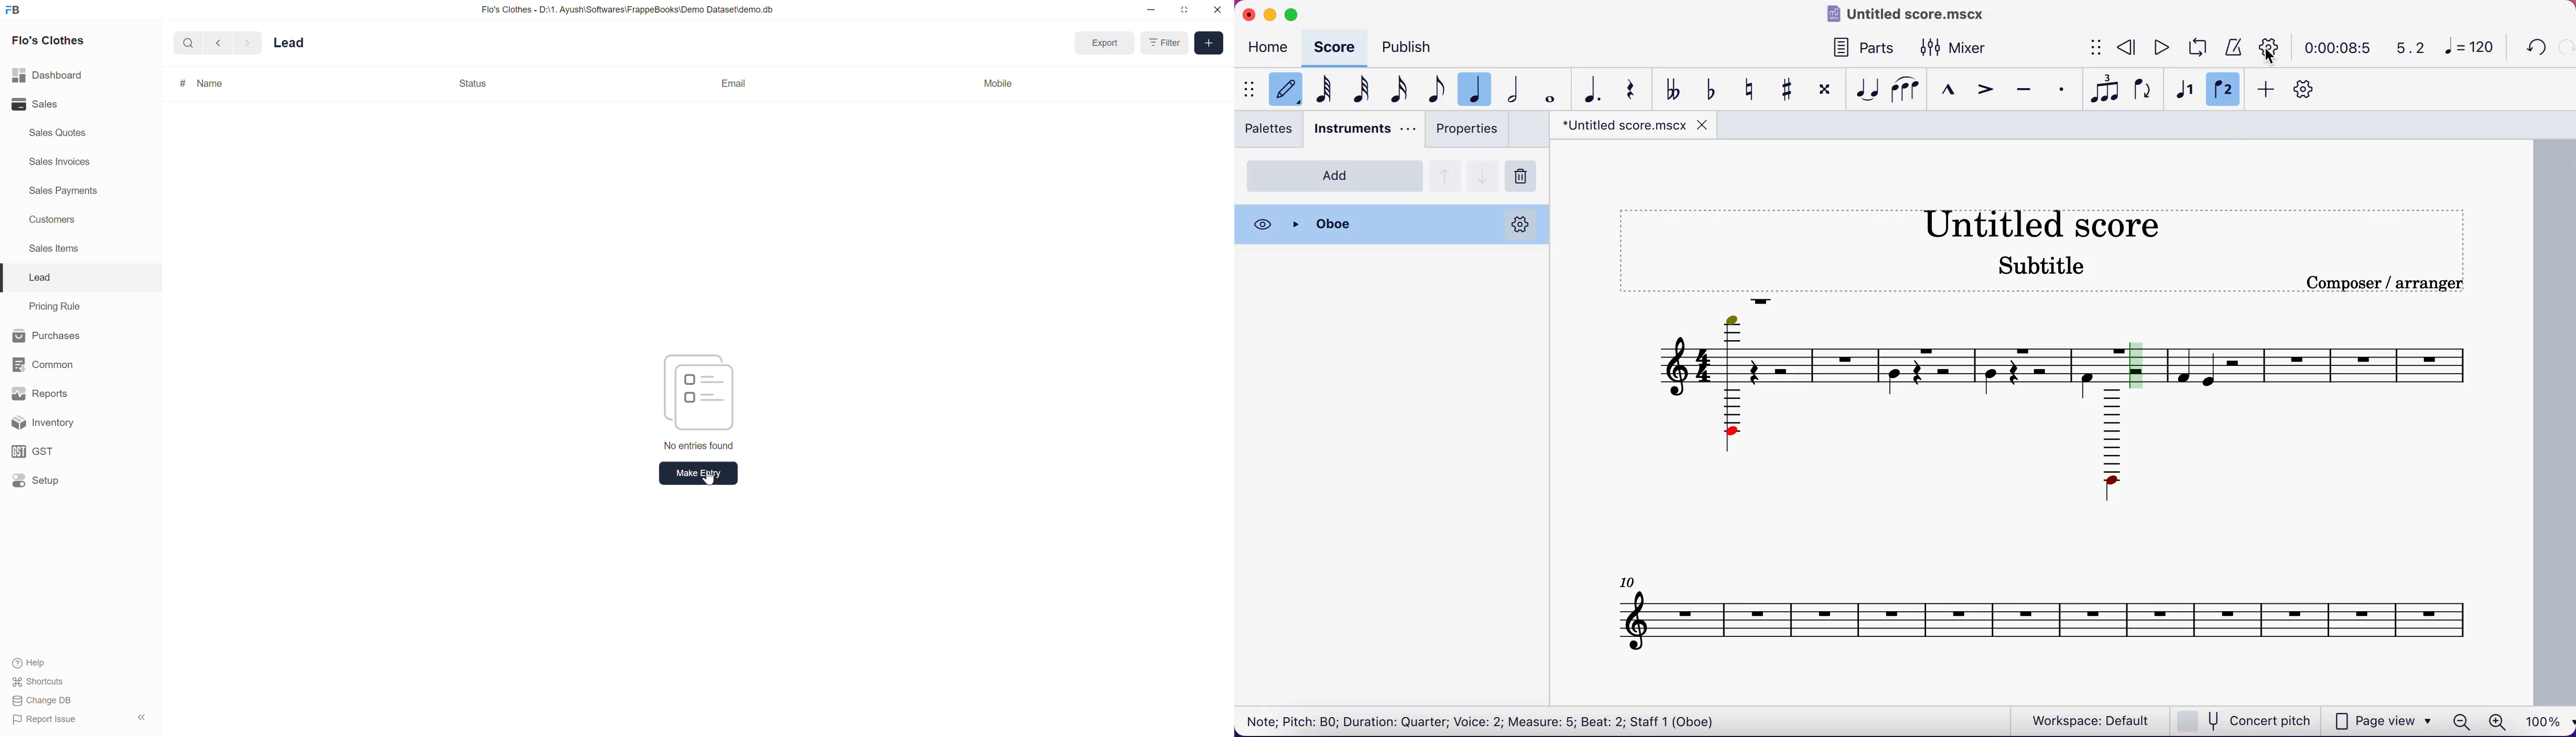  What do you see at coordinates (2064, 90) in the screenshot?
I see `staccato` at bounding box center [2064, 90].